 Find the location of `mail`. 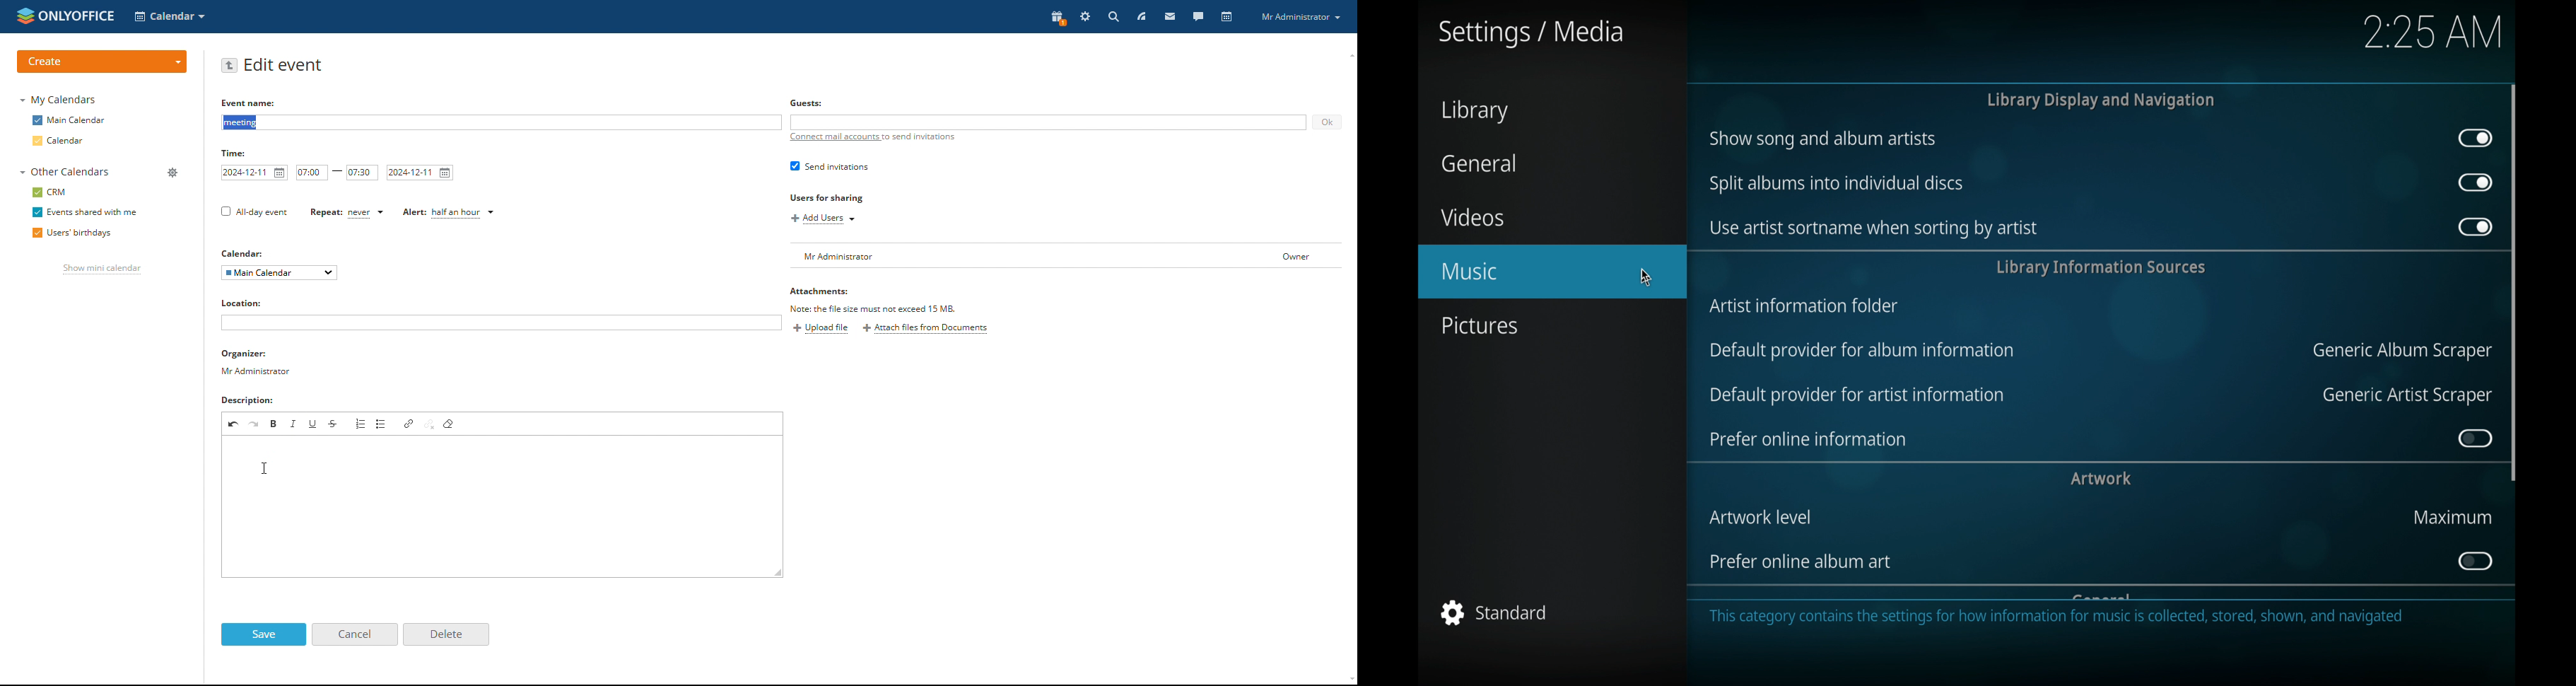

mail is located at coordinates (1171, 16).